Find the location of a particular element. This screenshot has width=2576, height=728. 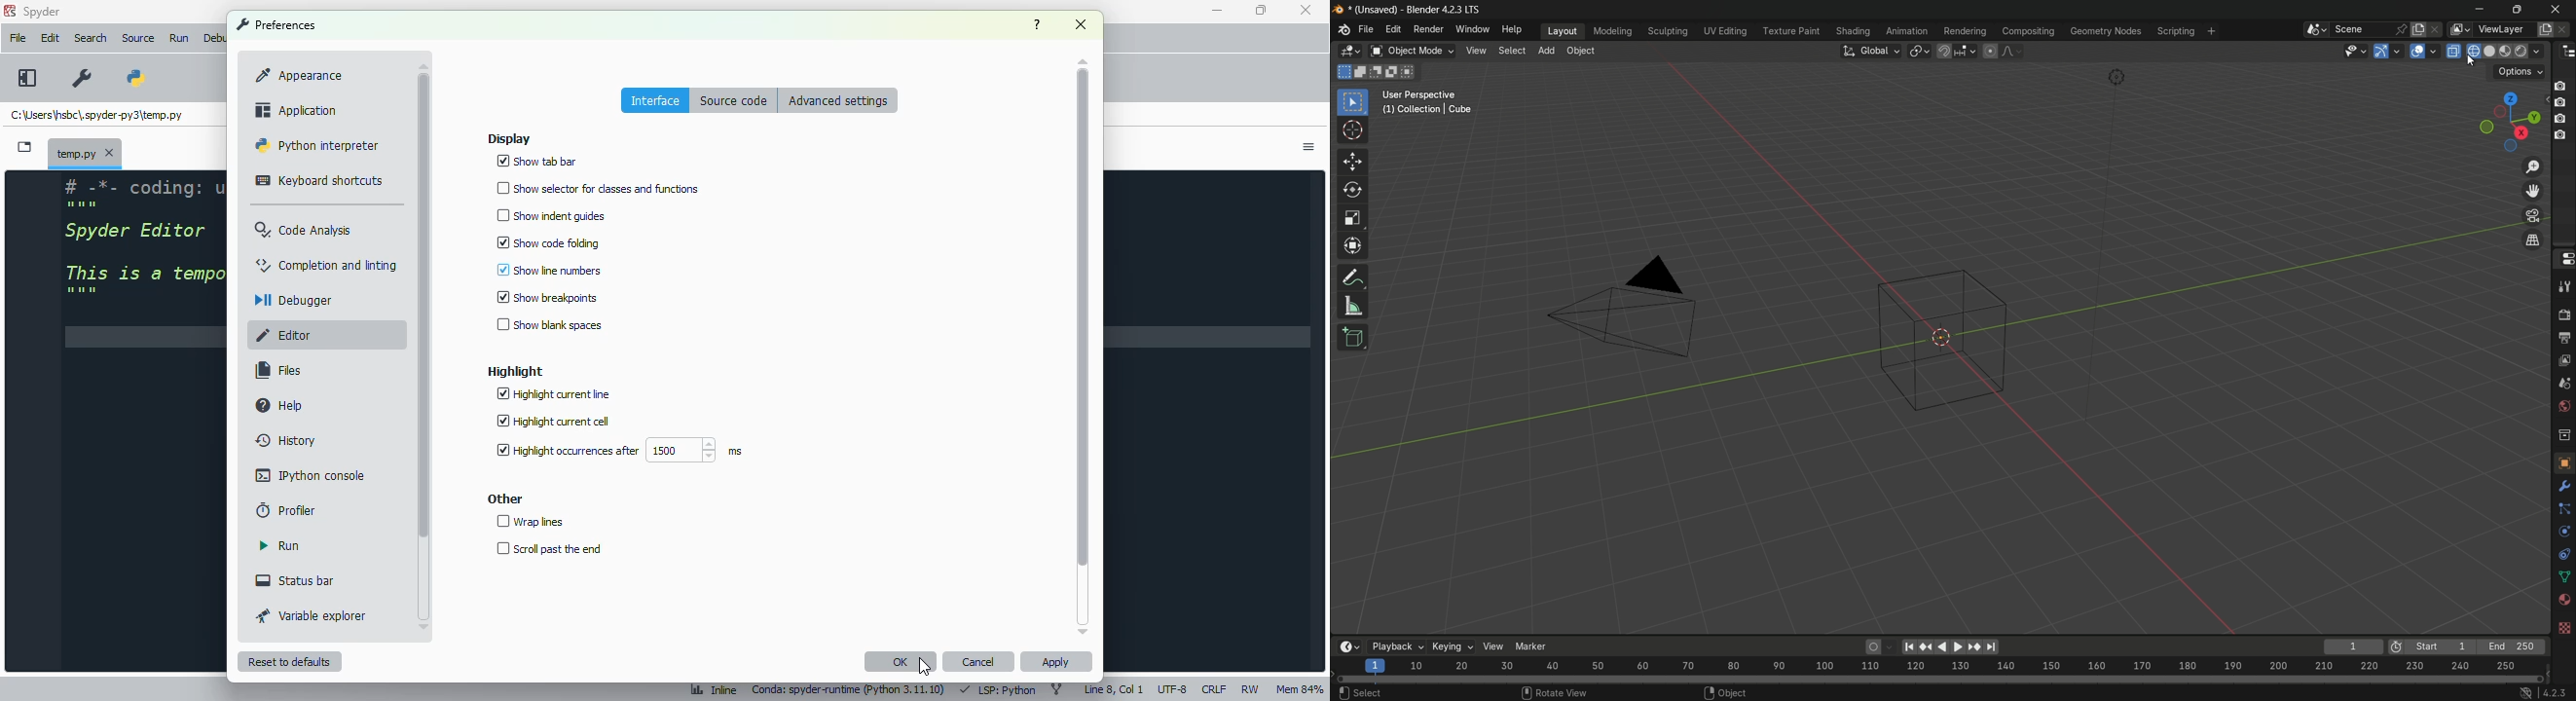

line 8, col 8 is located at coordinates (1114, 688).